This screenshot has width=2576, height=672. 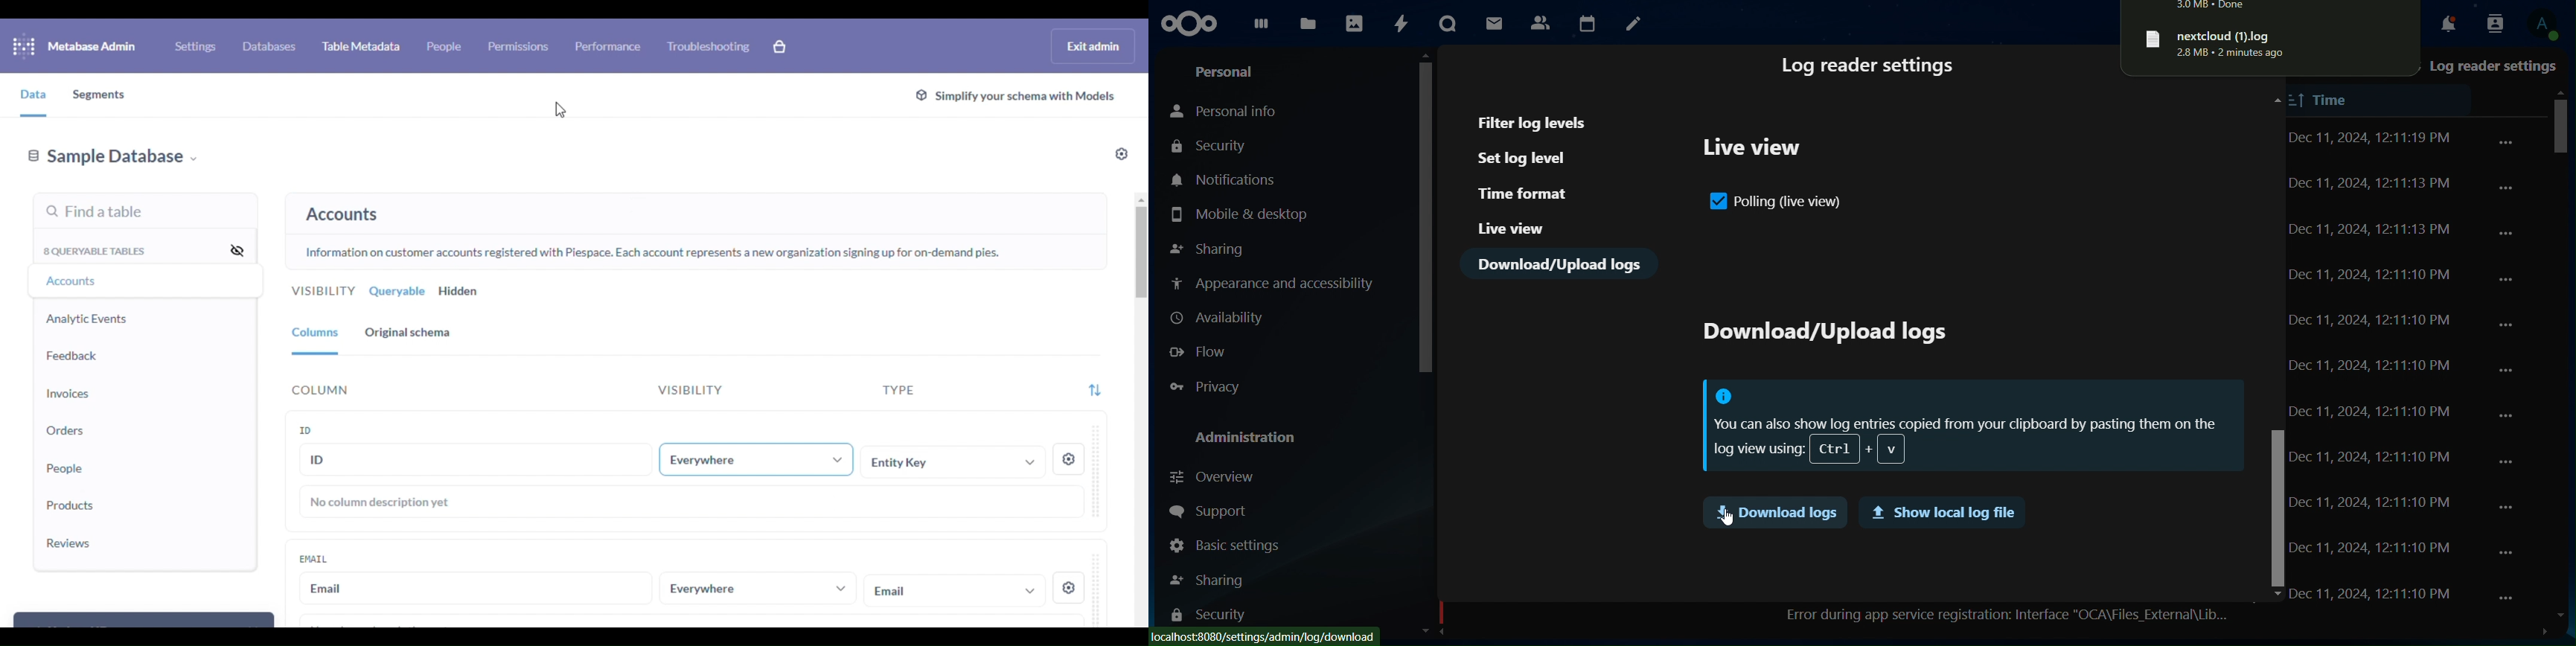 What do you see at coordinates (2542, 25) in the screenshot?
I see `view profile` at bounding box center [2542, 25].